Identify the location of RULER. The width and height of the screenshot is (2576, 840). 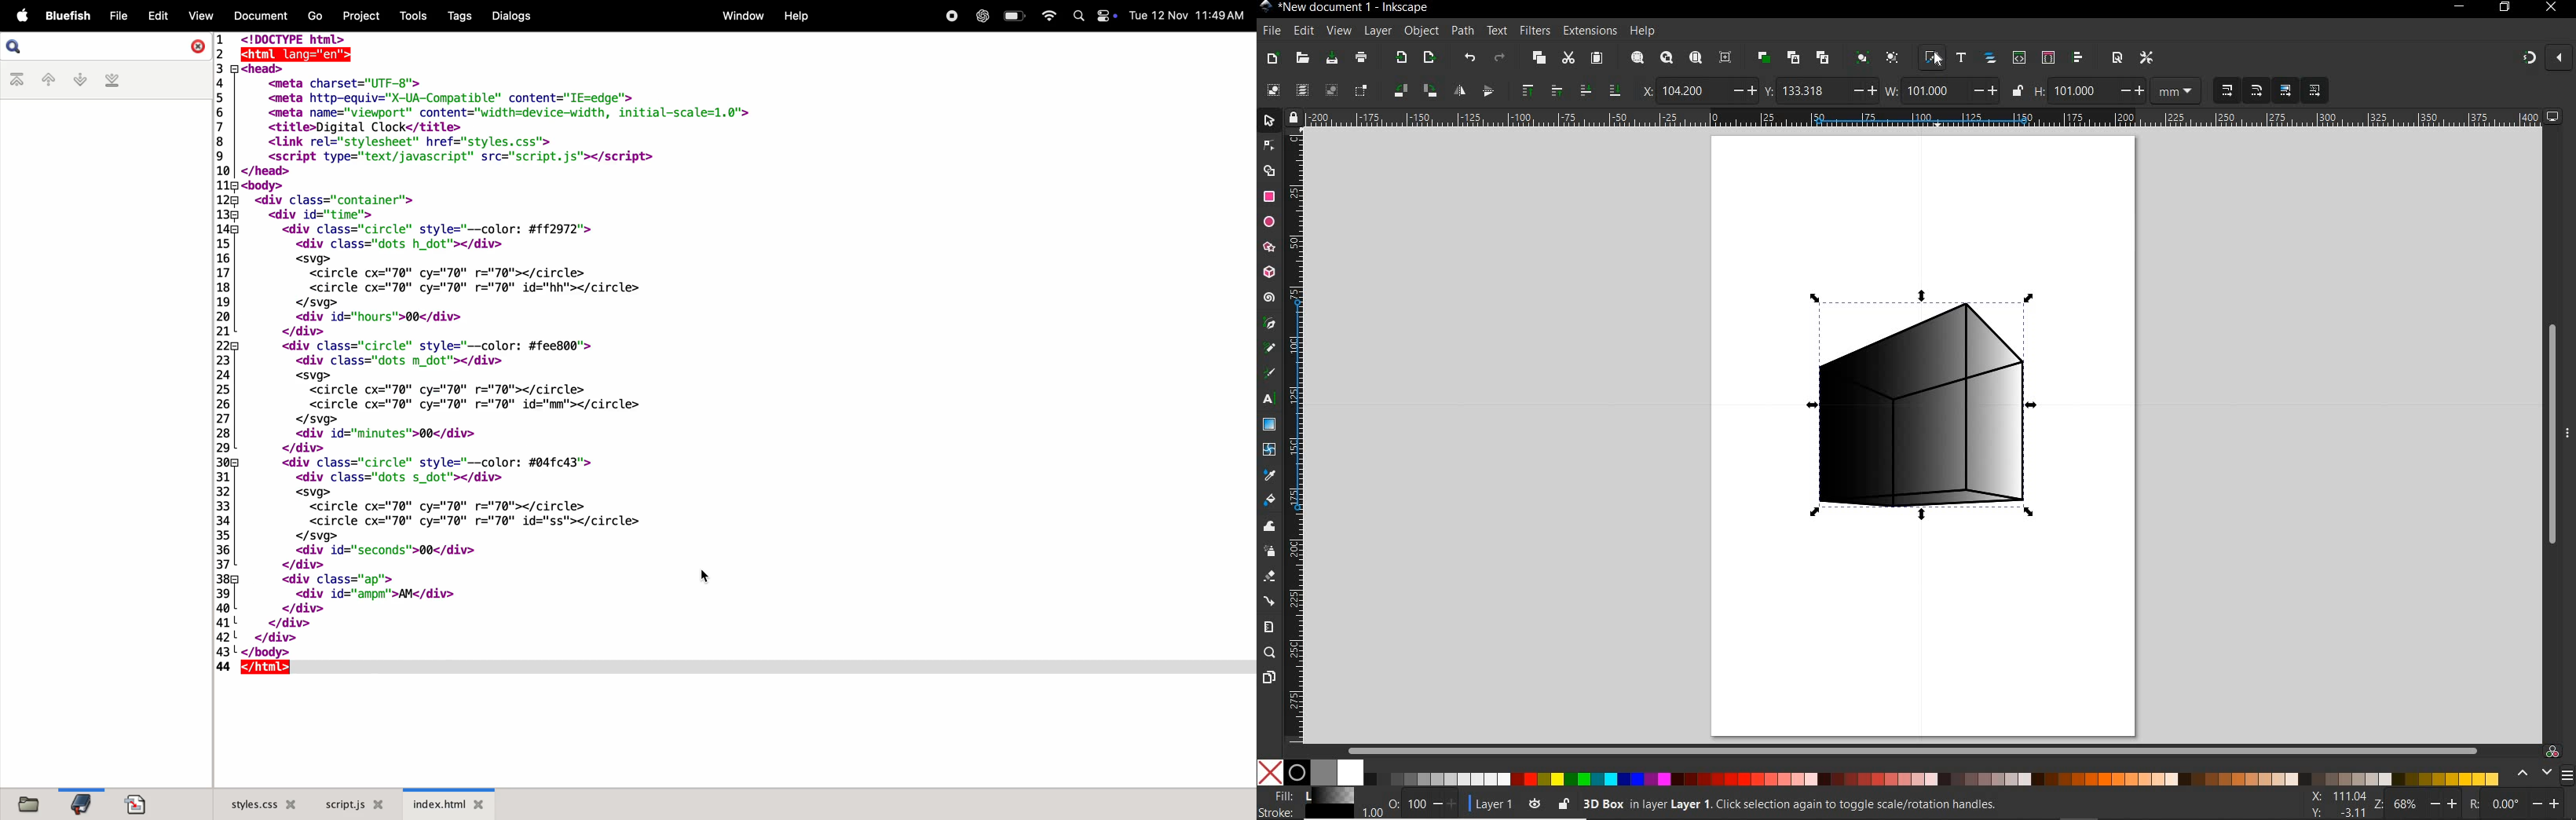
(1295, 437).